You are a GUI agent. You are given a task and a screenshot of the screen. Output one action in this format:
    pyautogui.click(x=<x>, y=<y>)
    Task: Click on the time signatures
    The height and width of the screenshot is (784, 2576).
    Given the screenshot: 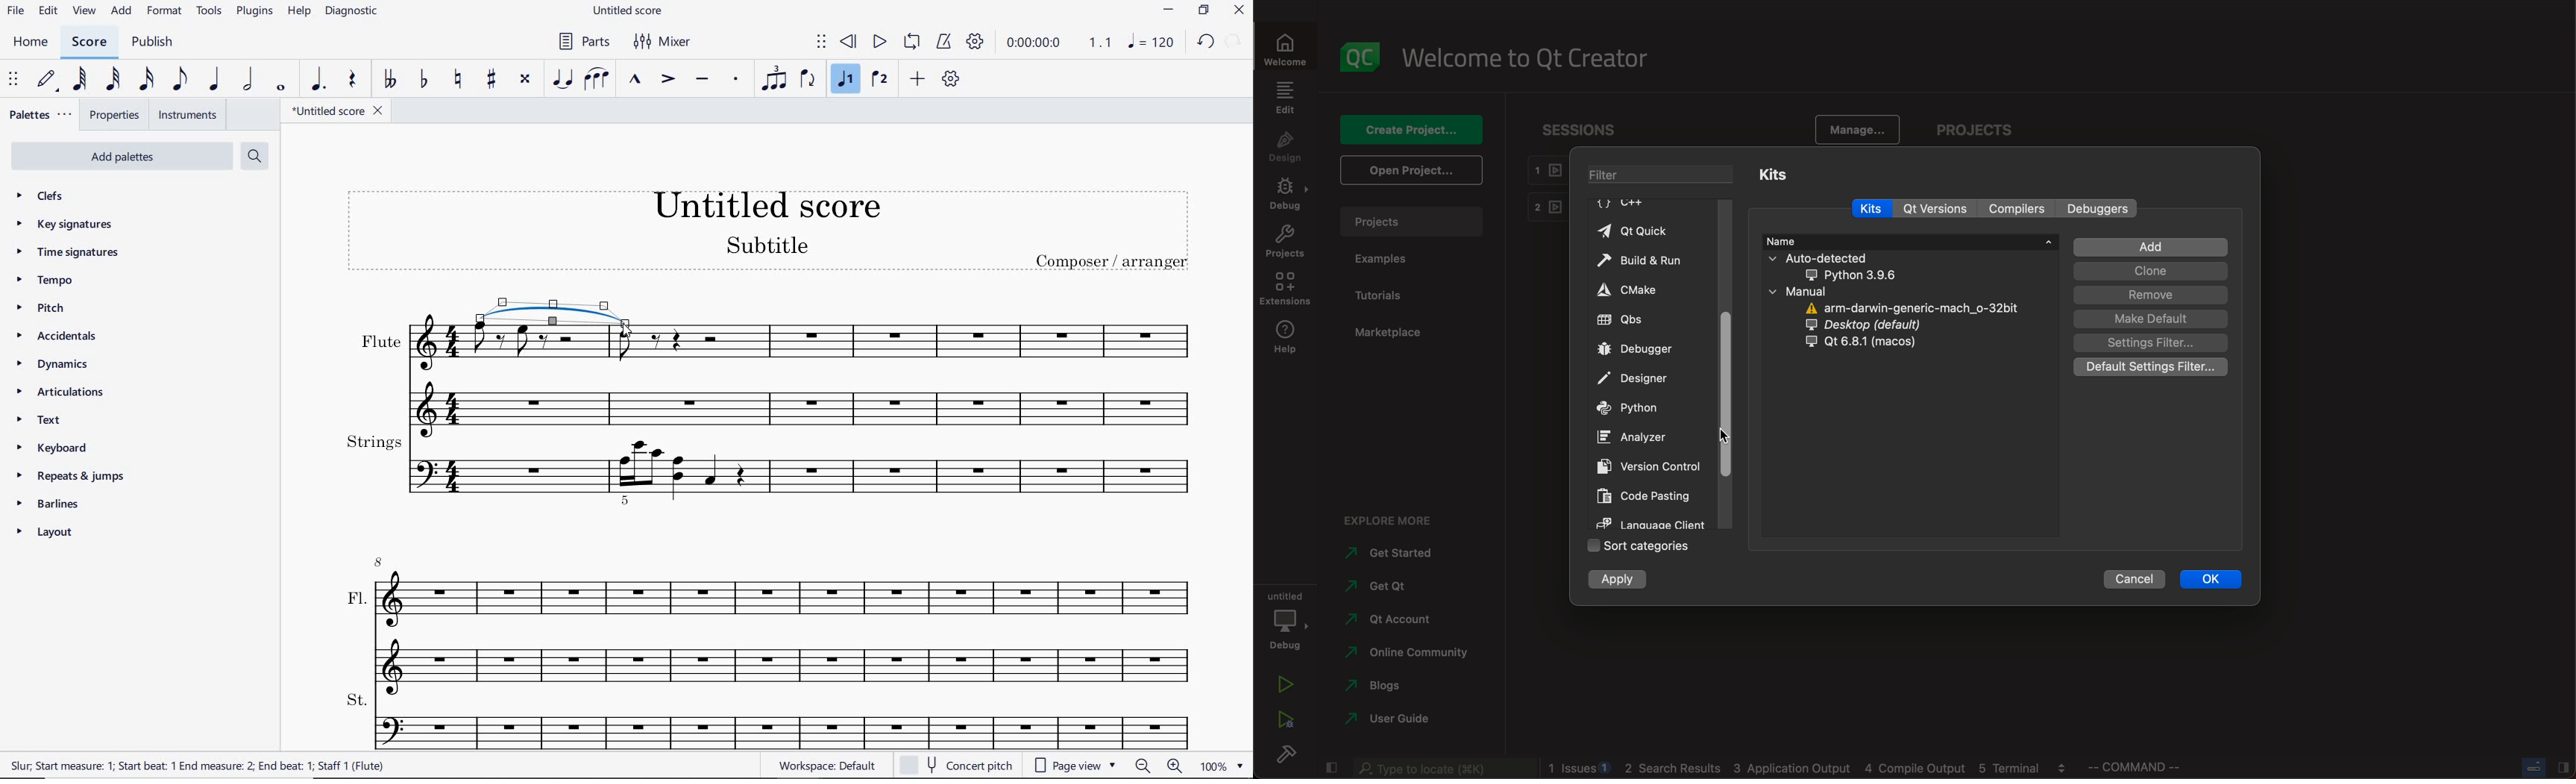 What is the action you would take?
    pyautogui.click(x=66, y=253)
    